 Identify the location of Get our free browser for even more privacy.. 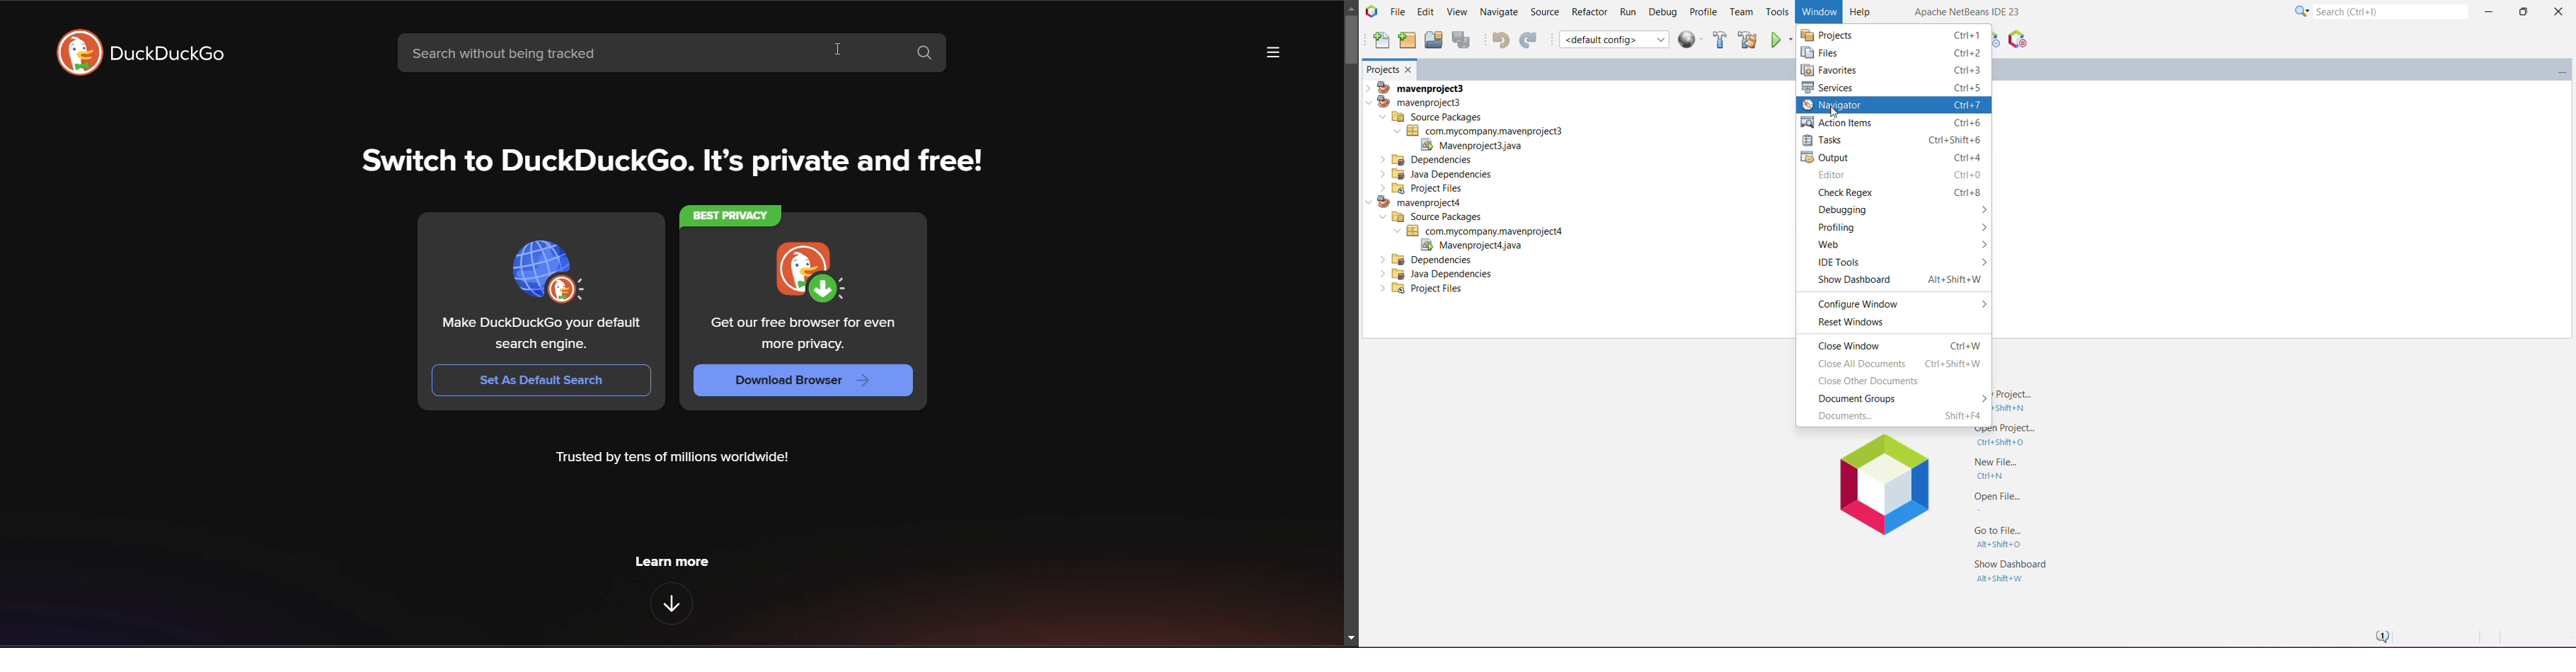
(805, 334).